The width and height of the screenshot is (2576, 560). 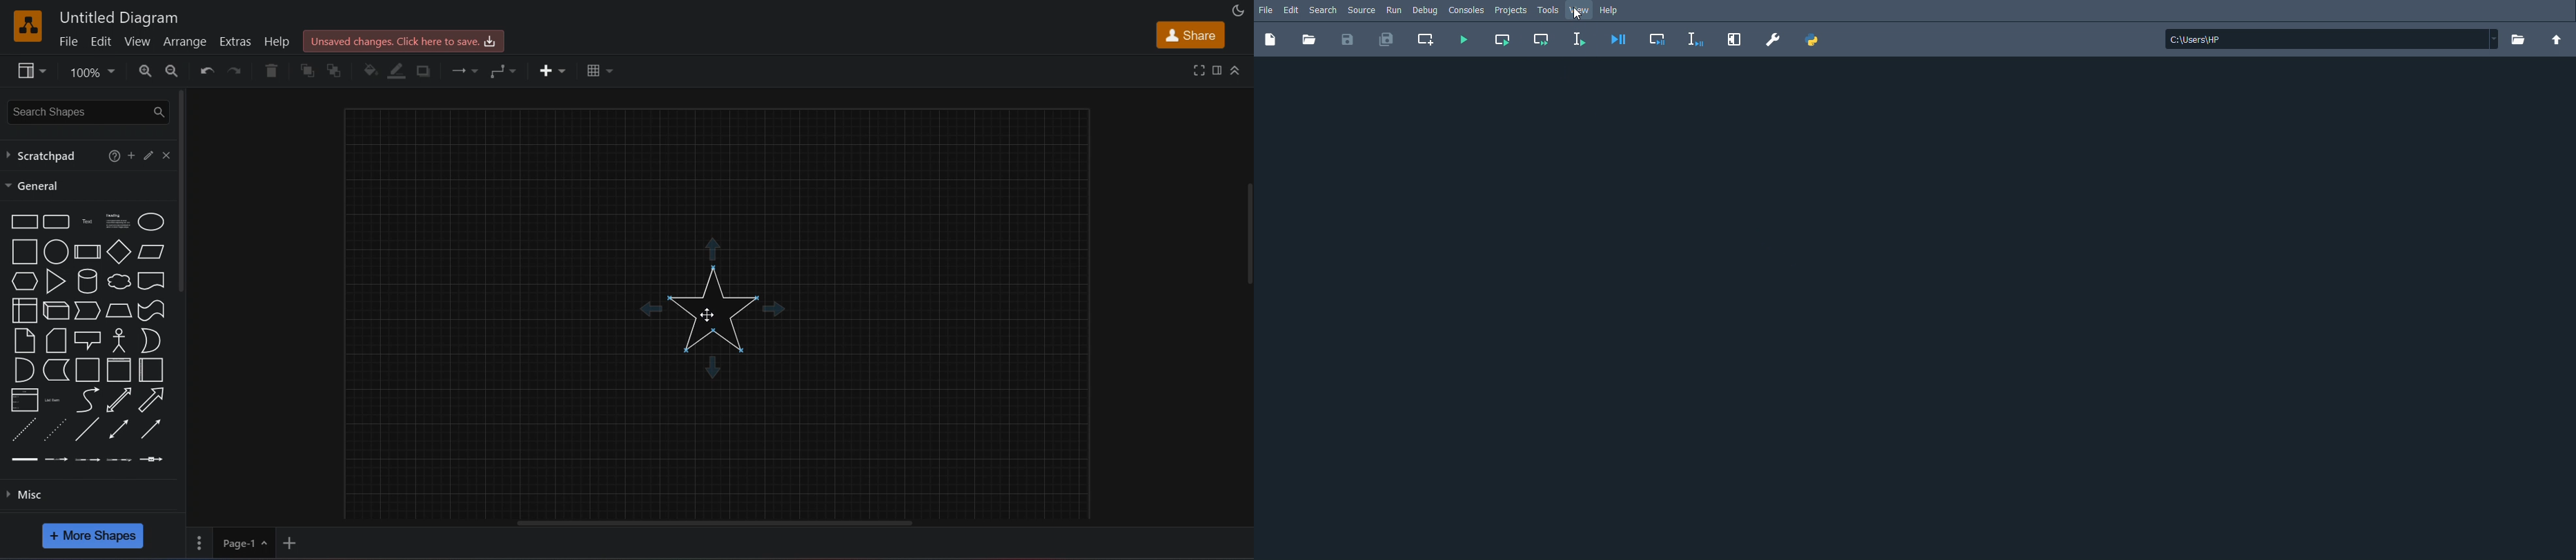 What do you see at coordinates (95, 536) in the screenshot?
I see `more shapes` at bounding box center [95, 536].